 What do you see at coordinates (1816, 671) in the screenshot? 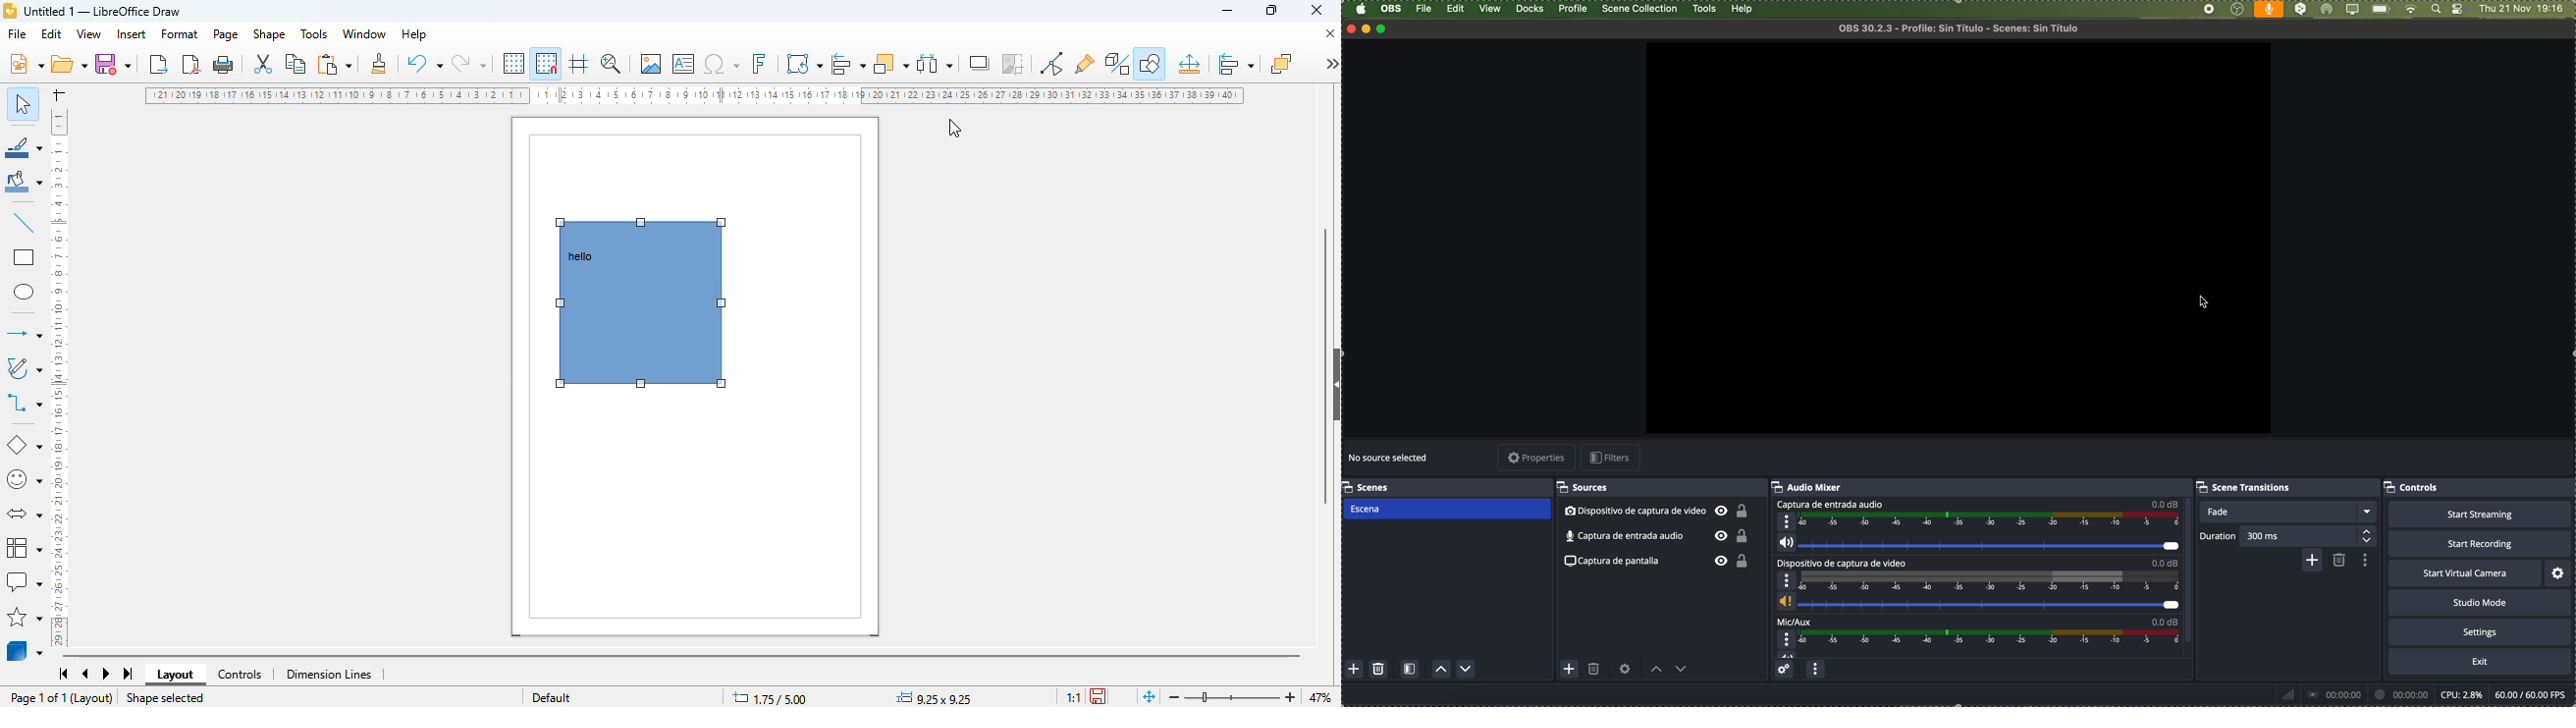
I see `audio mixer menu` at bounding box center [1816, 671].